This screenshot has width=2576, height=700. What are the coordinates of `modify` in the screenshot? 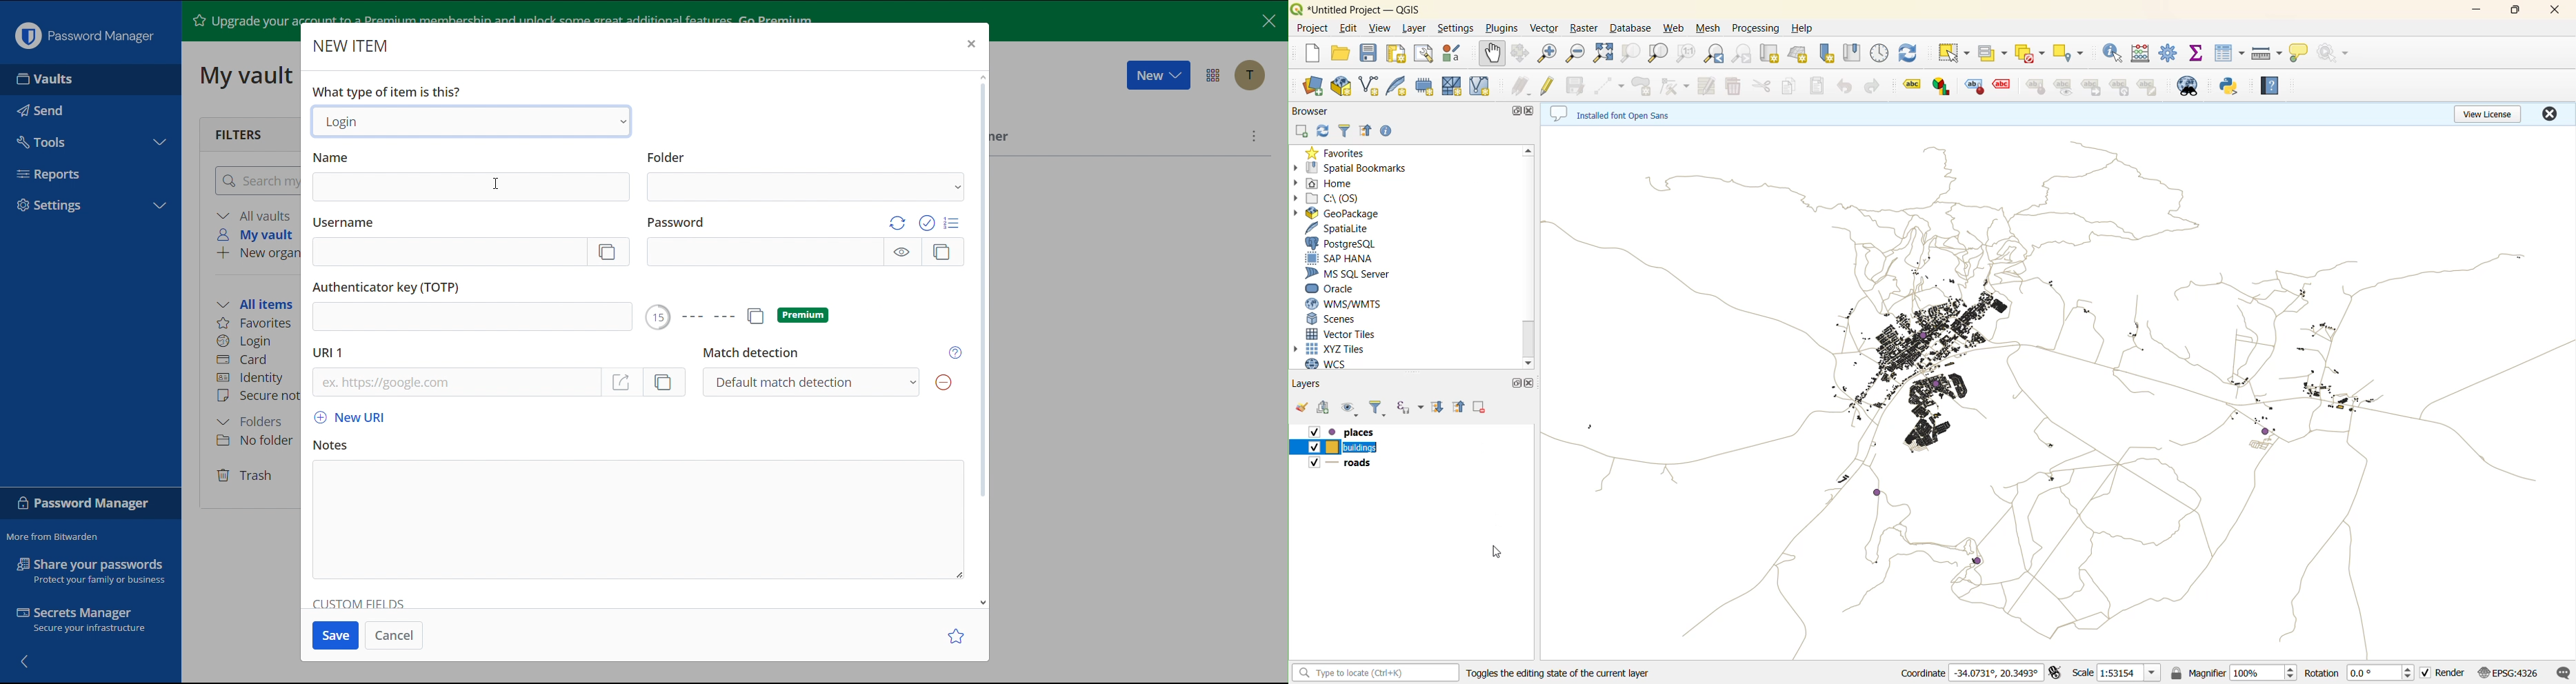 It's located at (1711, 84).